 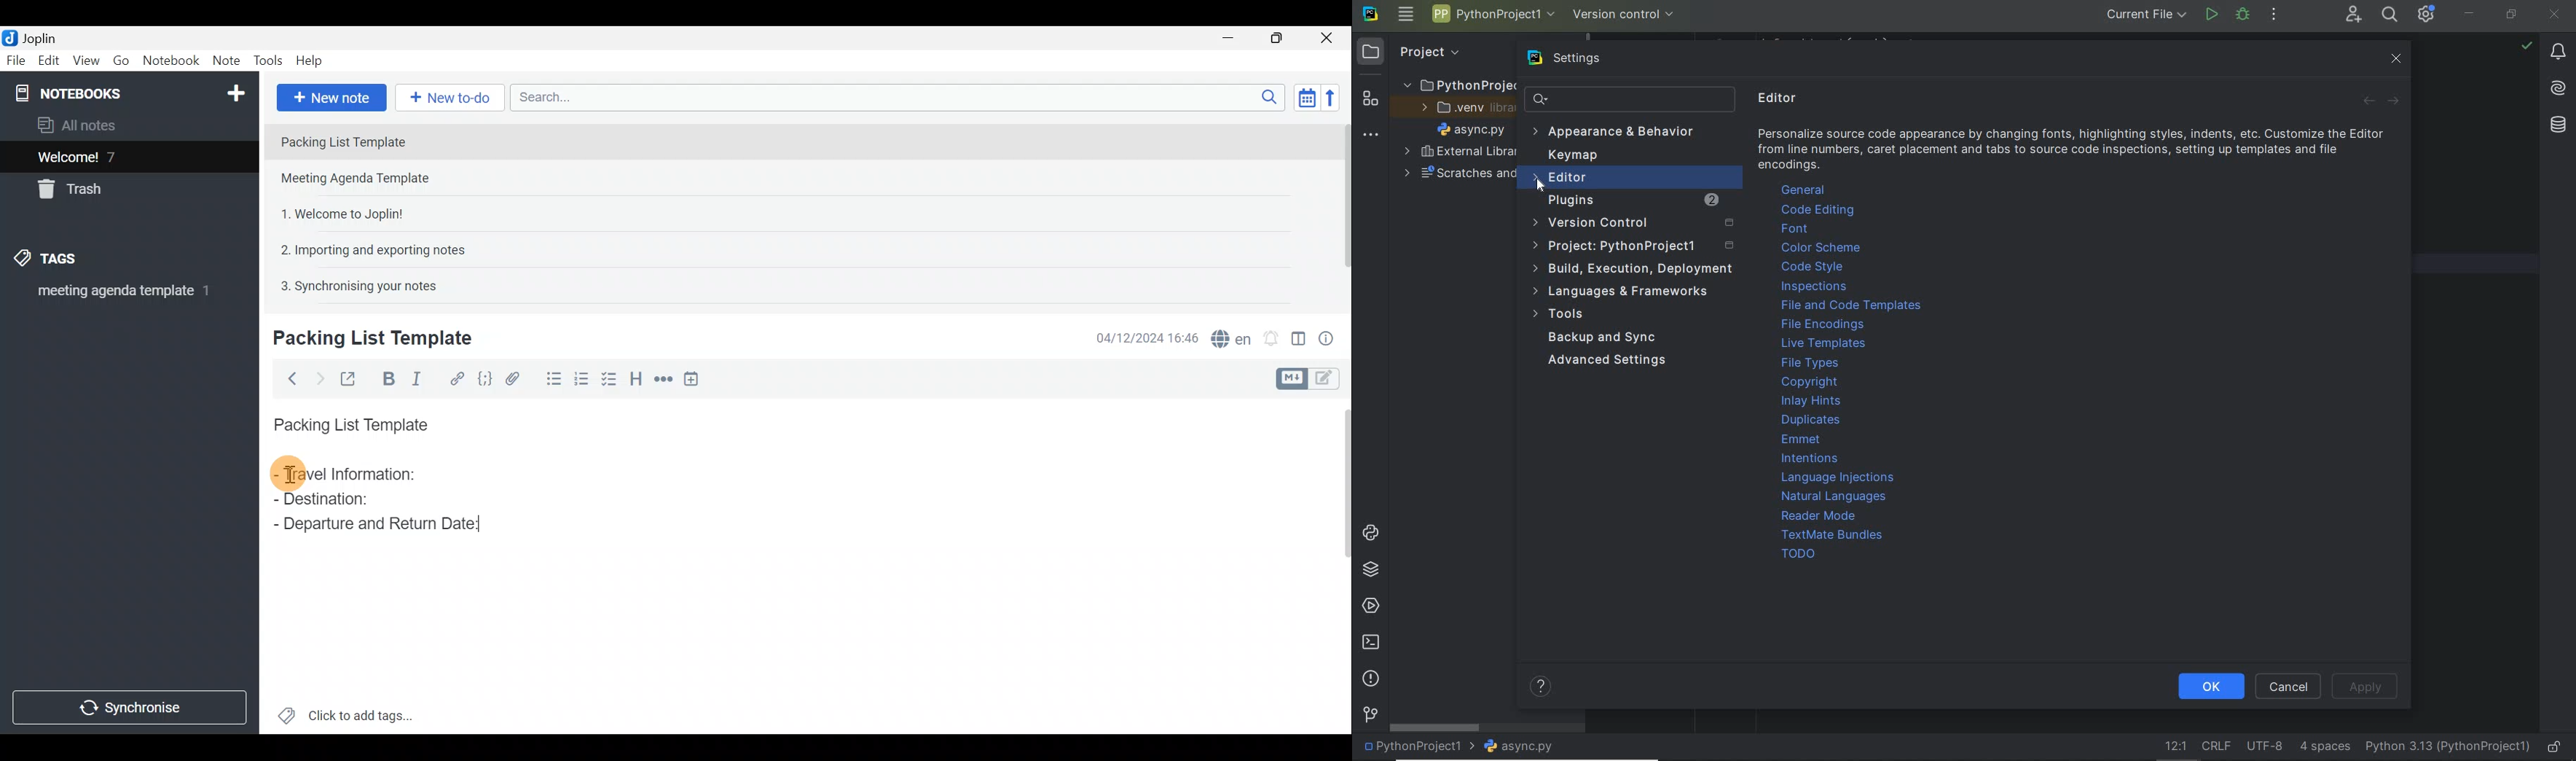 I want to click on Departure and Return Date:, so click(x=377, y=523).